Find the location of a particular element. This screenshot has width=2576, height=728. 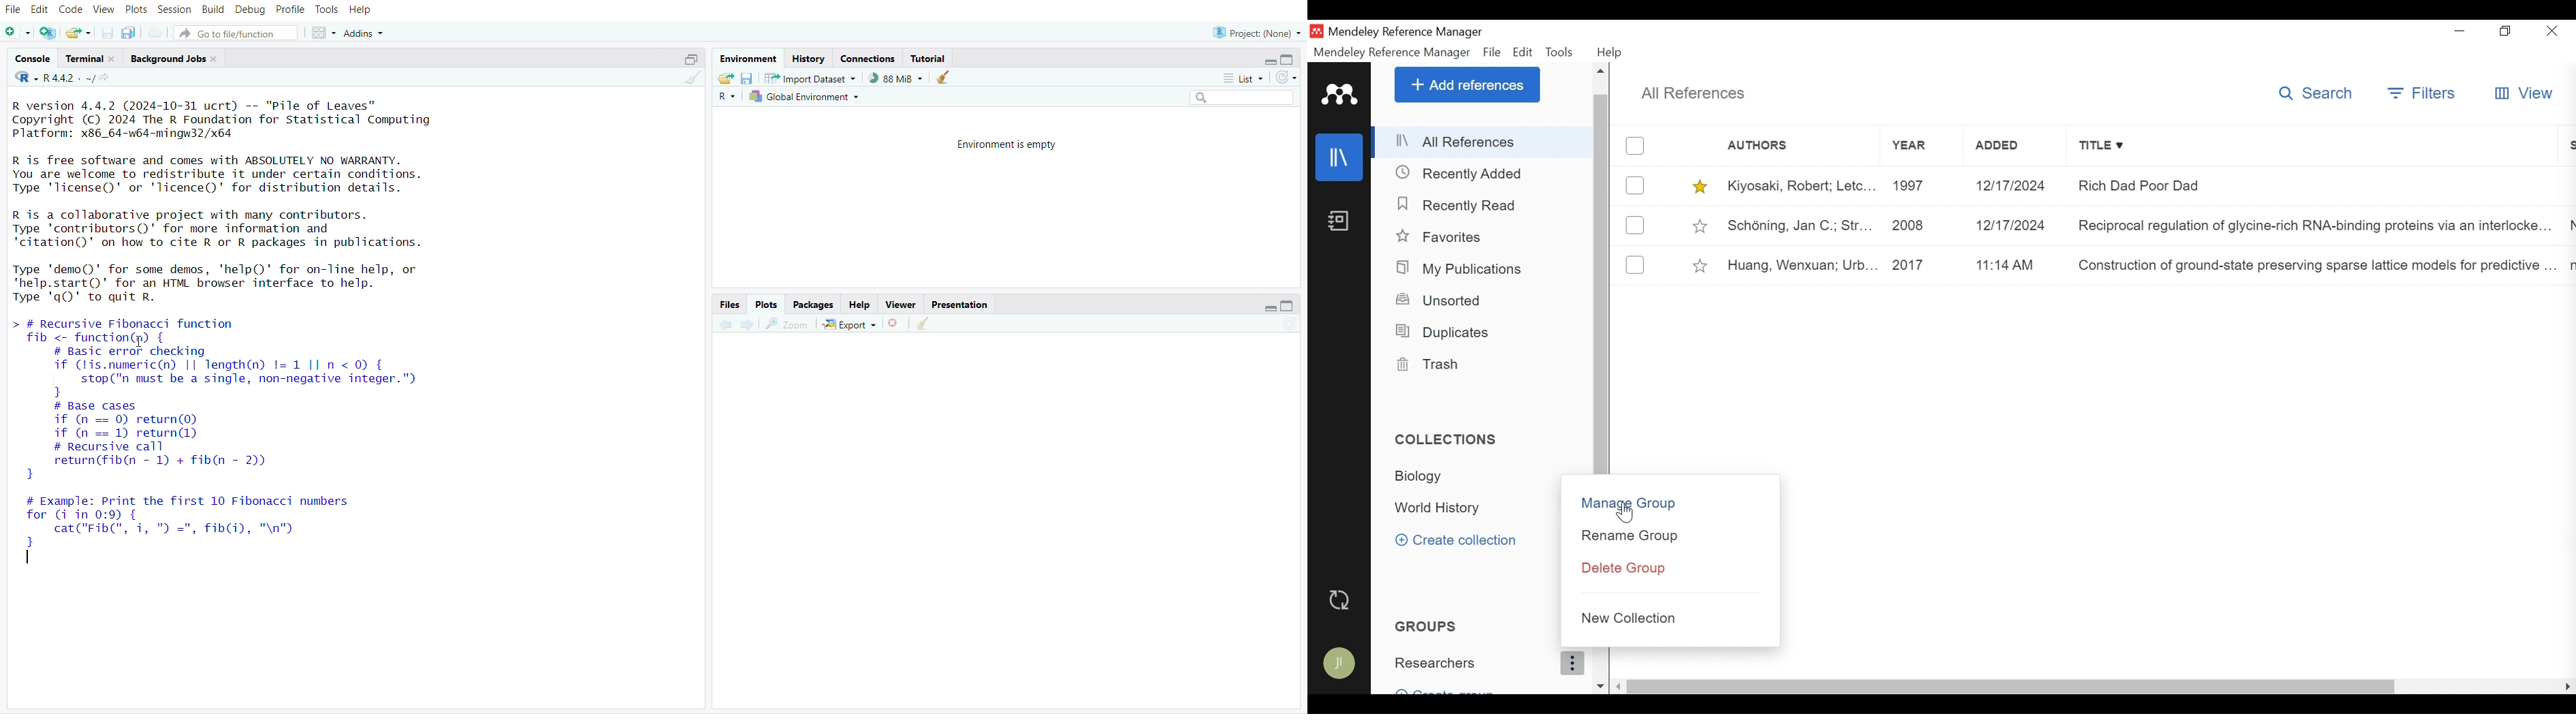

Filters is located at coordinates (2421, 93).